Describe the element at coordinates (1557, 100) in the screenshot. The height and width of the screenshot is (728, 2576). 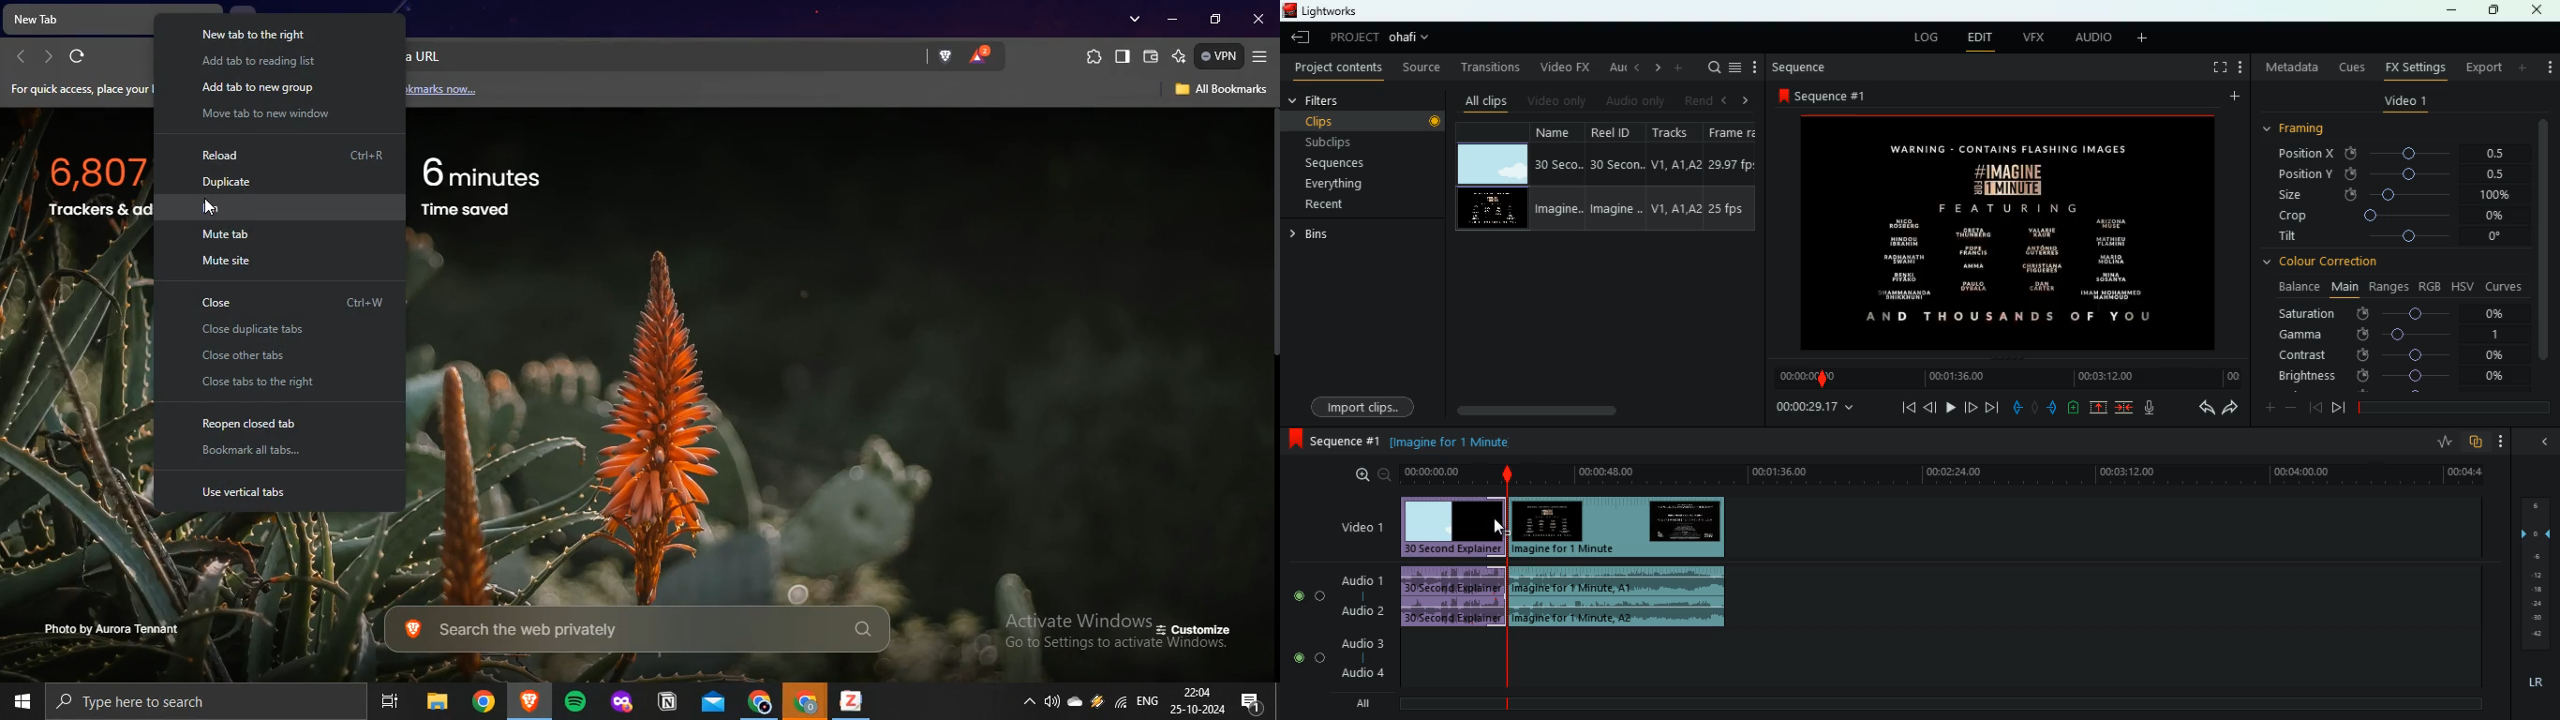
I see `video only` at that location.